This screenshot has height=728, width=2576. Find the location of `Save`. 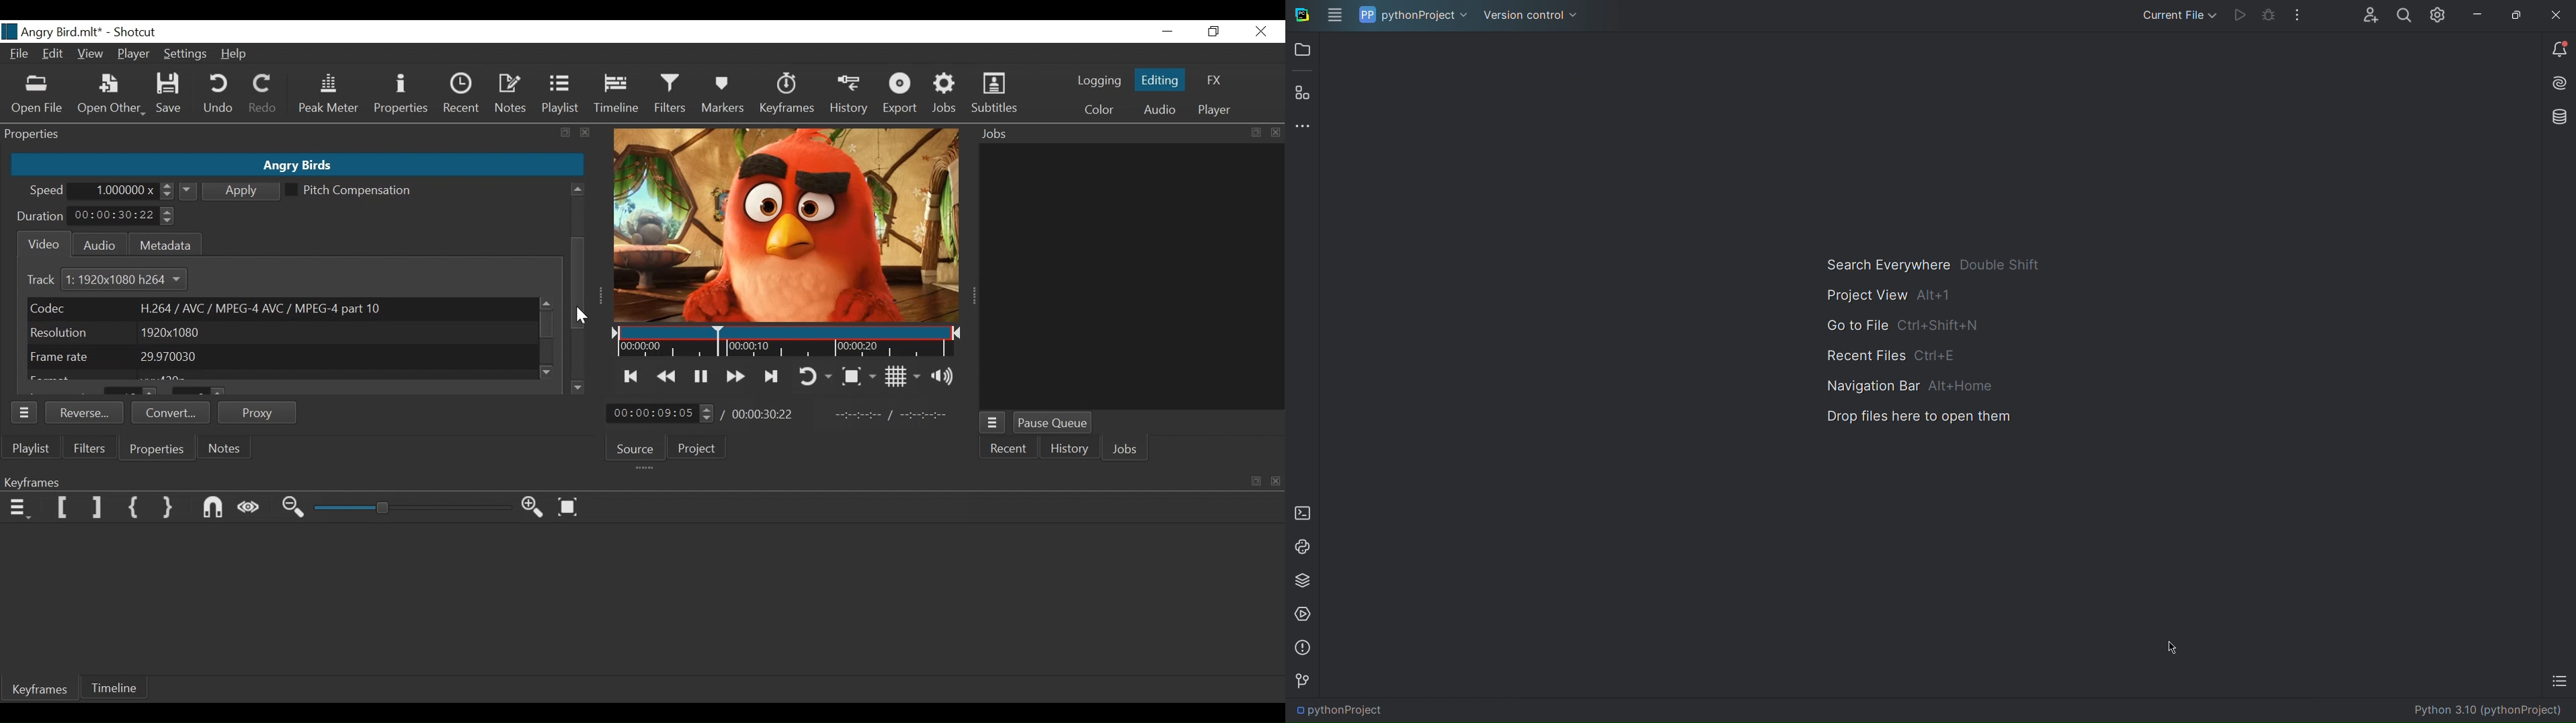

Save is located at coordinates (169, 94).